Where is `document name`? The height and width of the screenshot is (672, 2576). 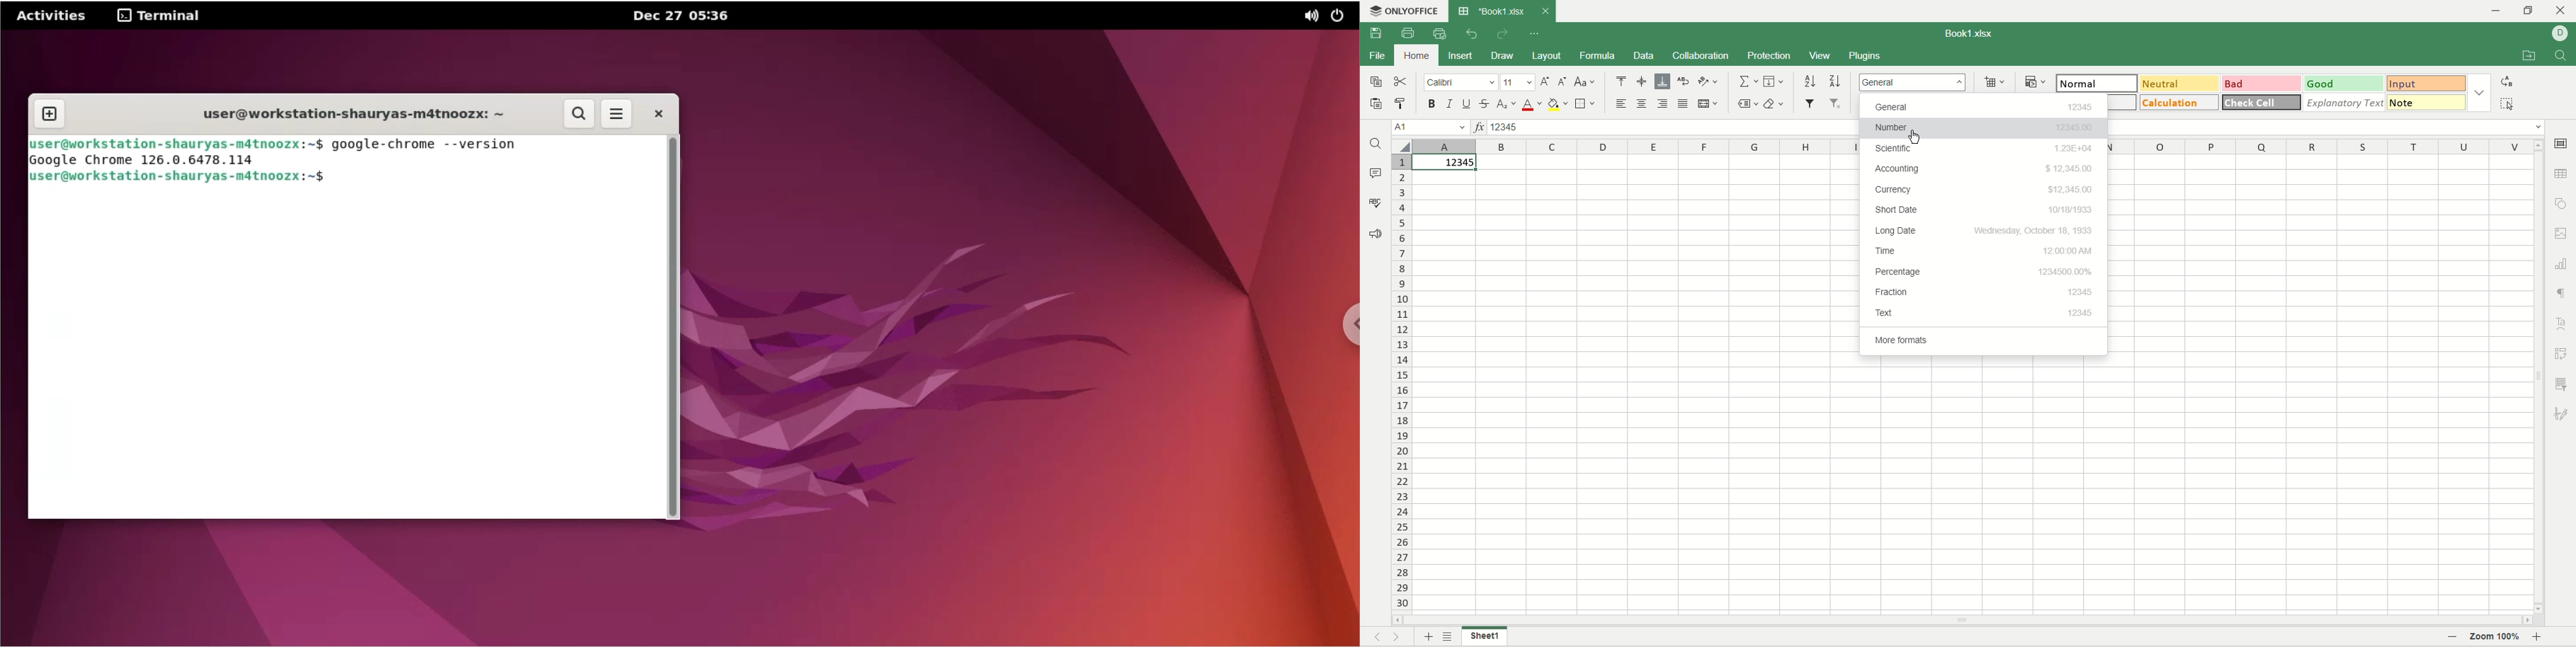
document name is located at coordinates (1971, 34).